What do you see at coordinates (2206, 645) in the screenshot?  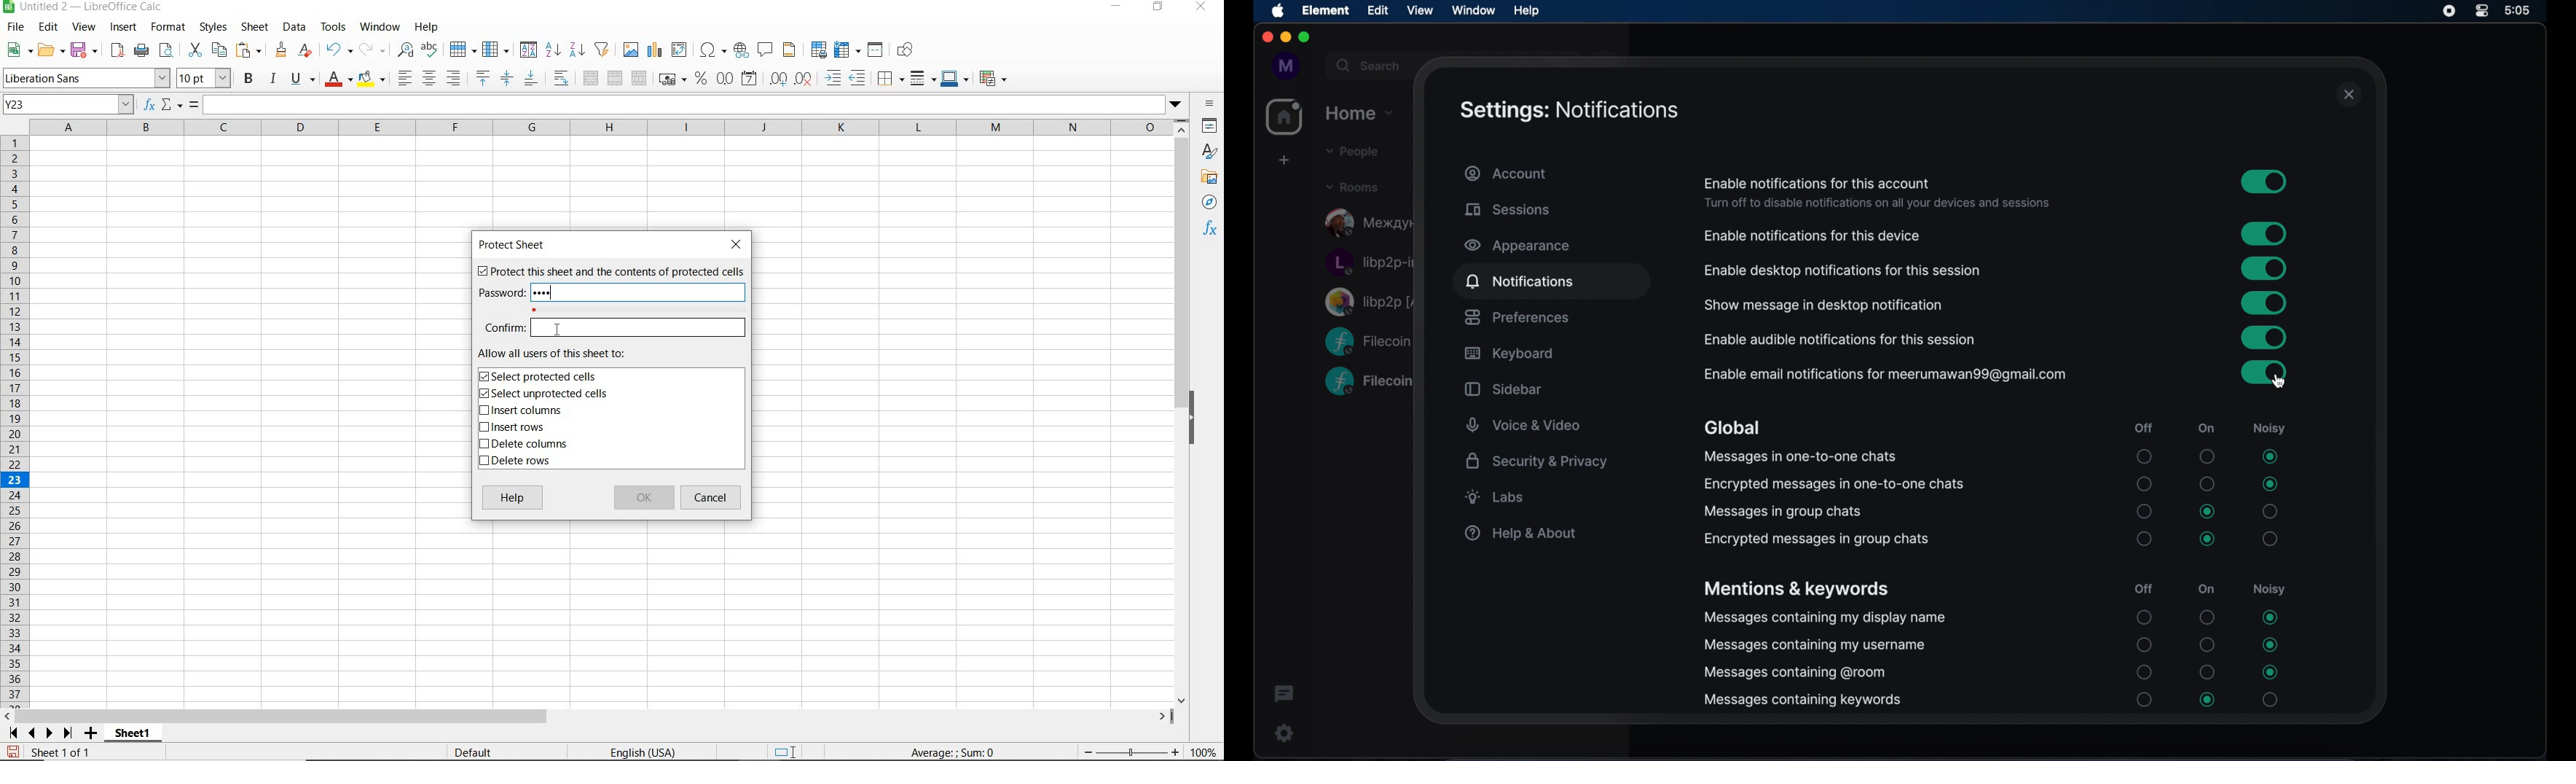 I see `radio button` at bounding box center [2206, 645].